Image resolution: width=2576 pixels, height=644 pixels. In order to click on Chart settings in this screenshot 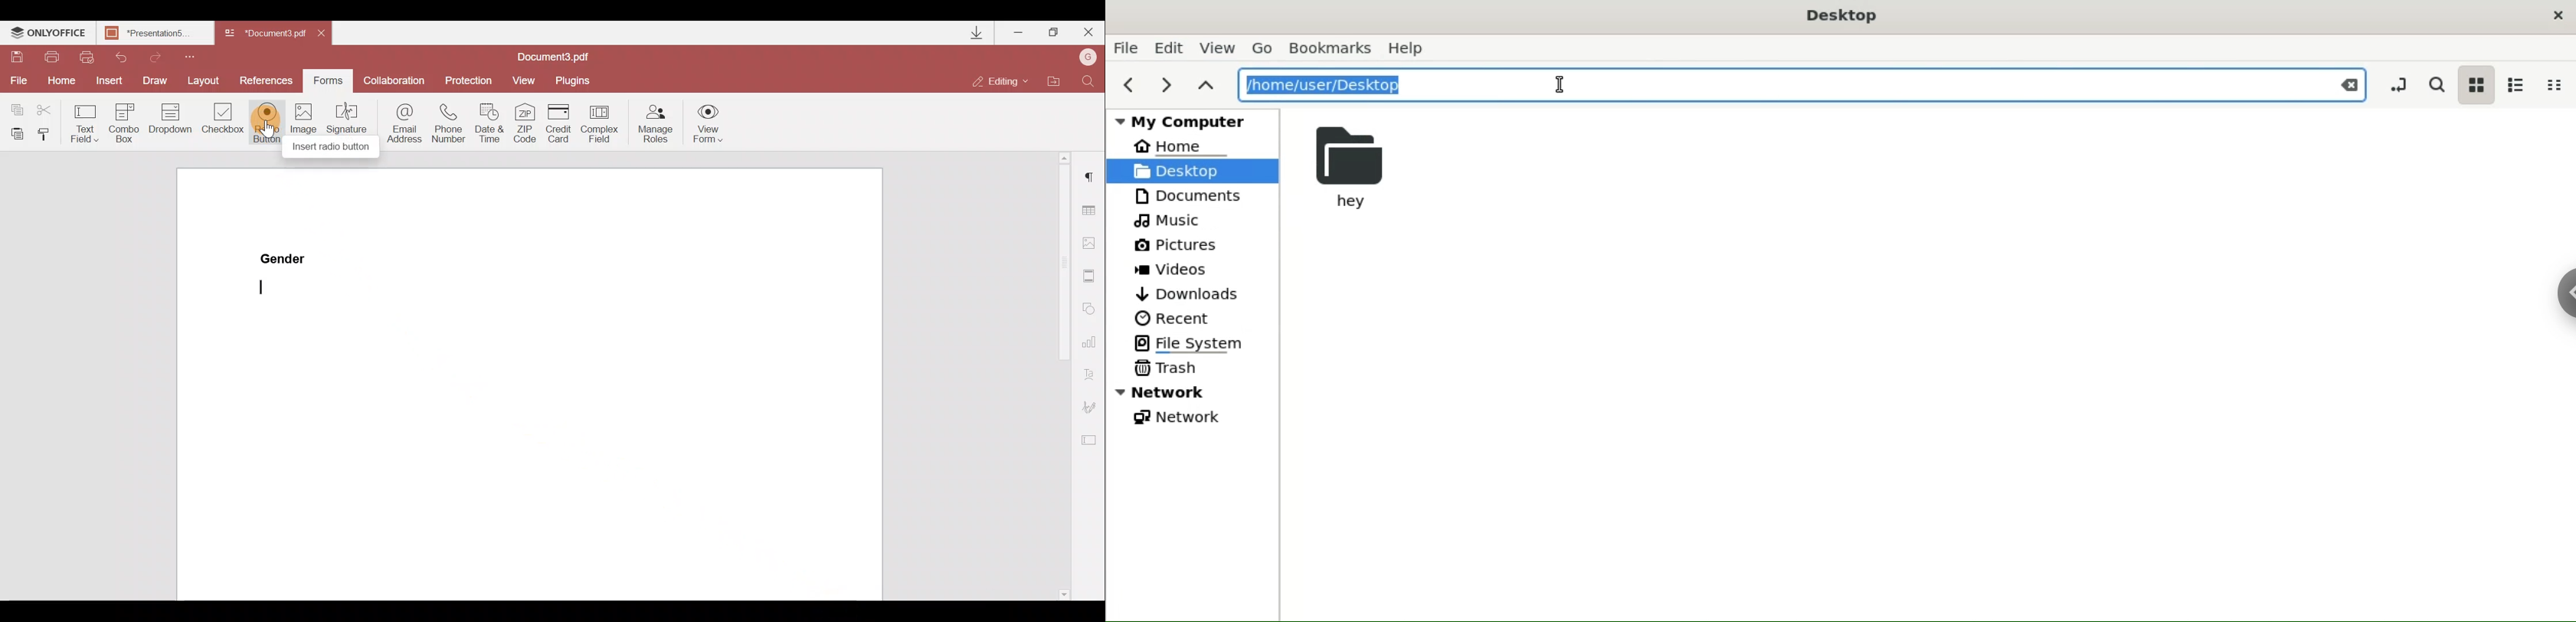, I will do `click(1091, 346)`.